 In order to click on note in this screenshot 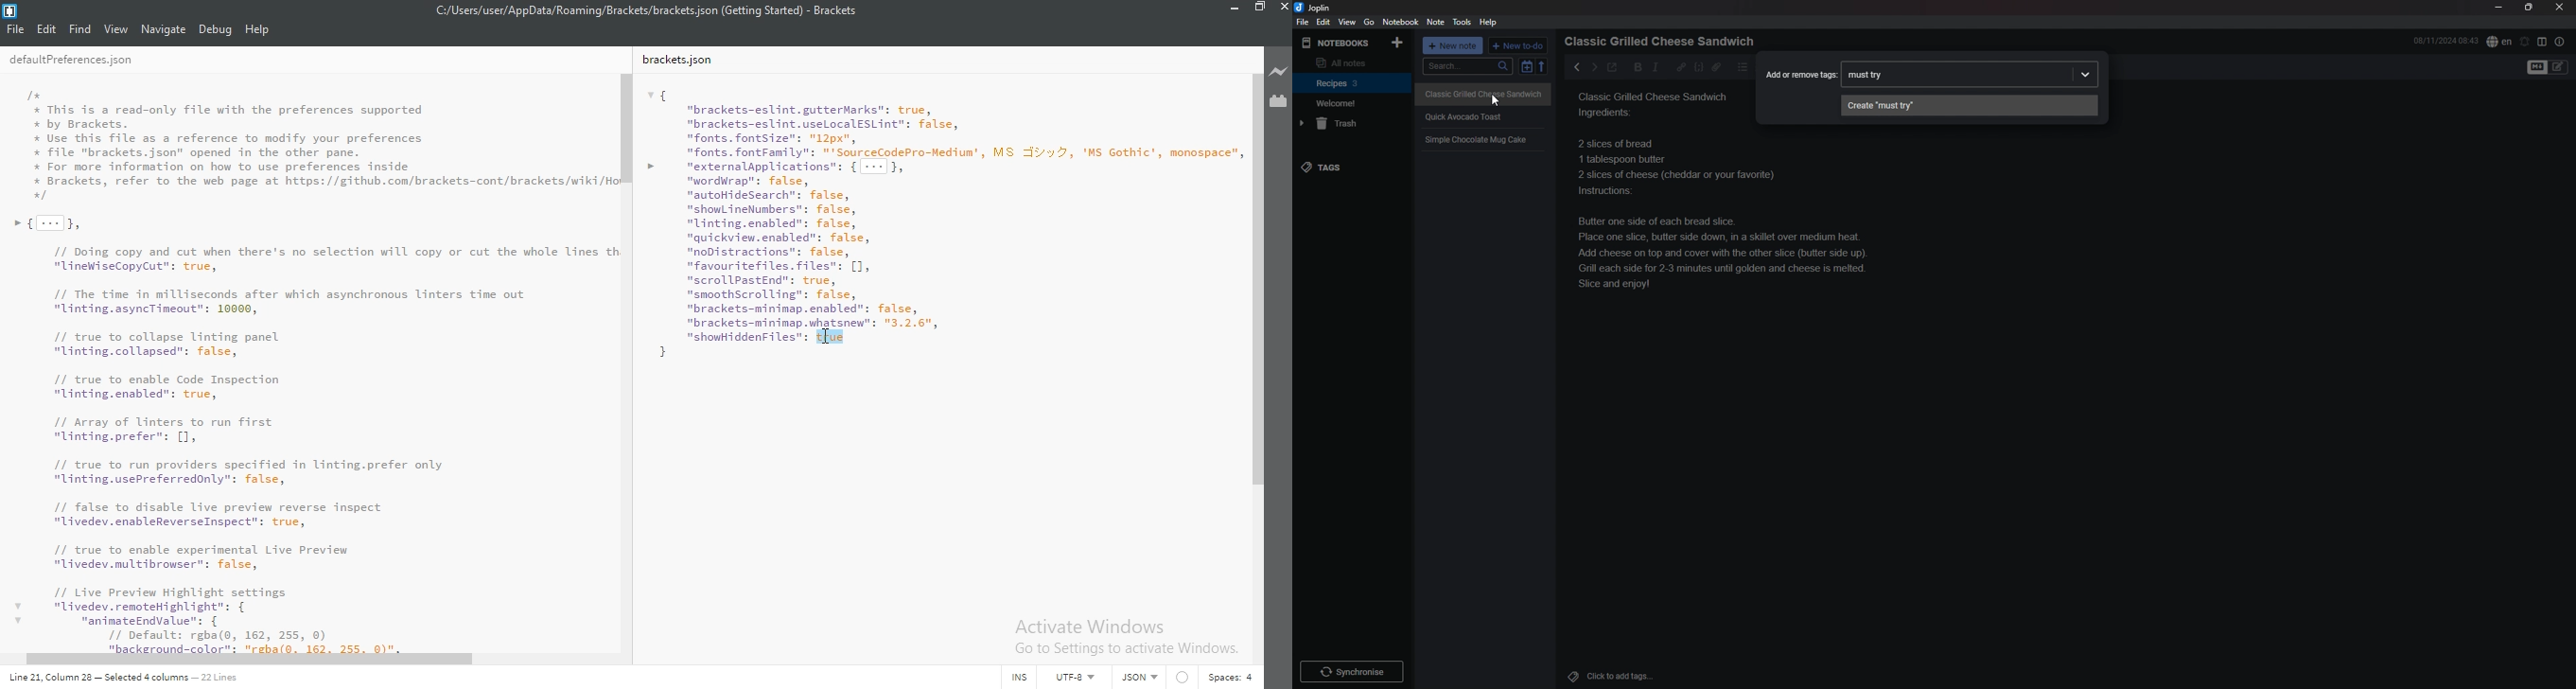, I will do `click(1435, 22)`.